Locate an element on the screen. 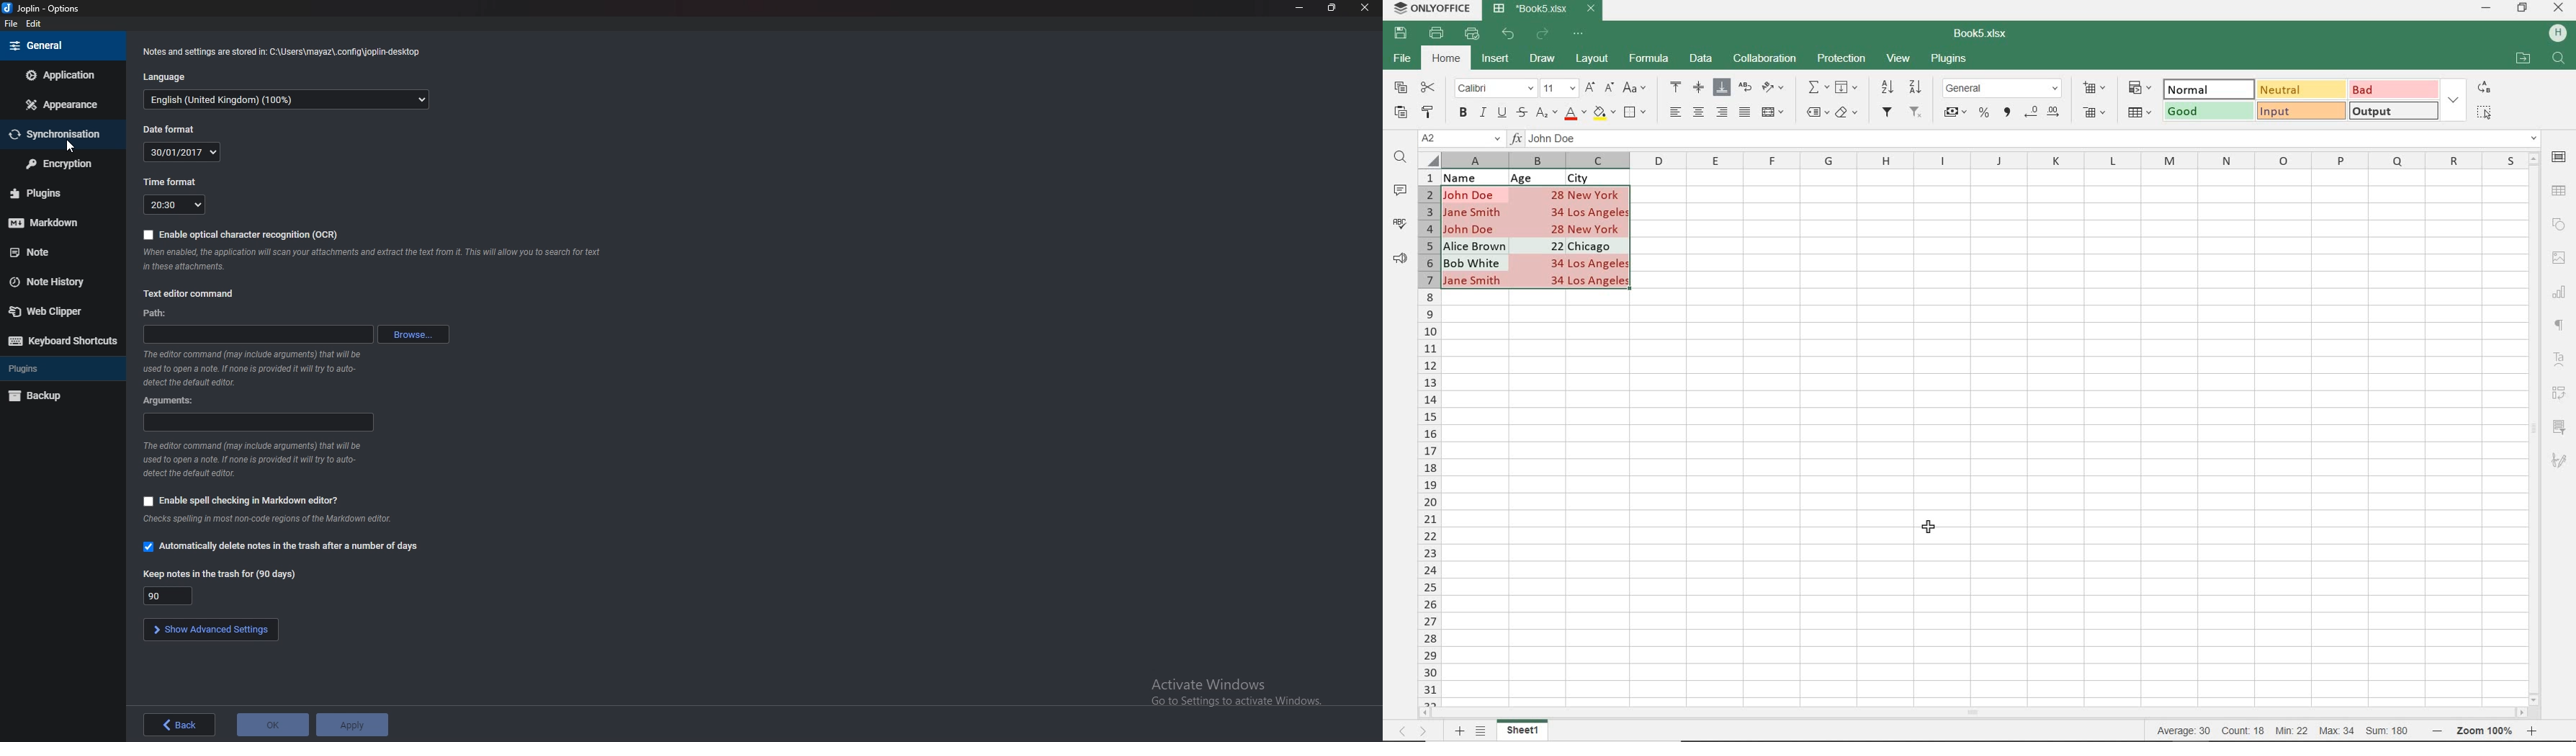  NAMED RANGES is located at coordinates (1817, 113).